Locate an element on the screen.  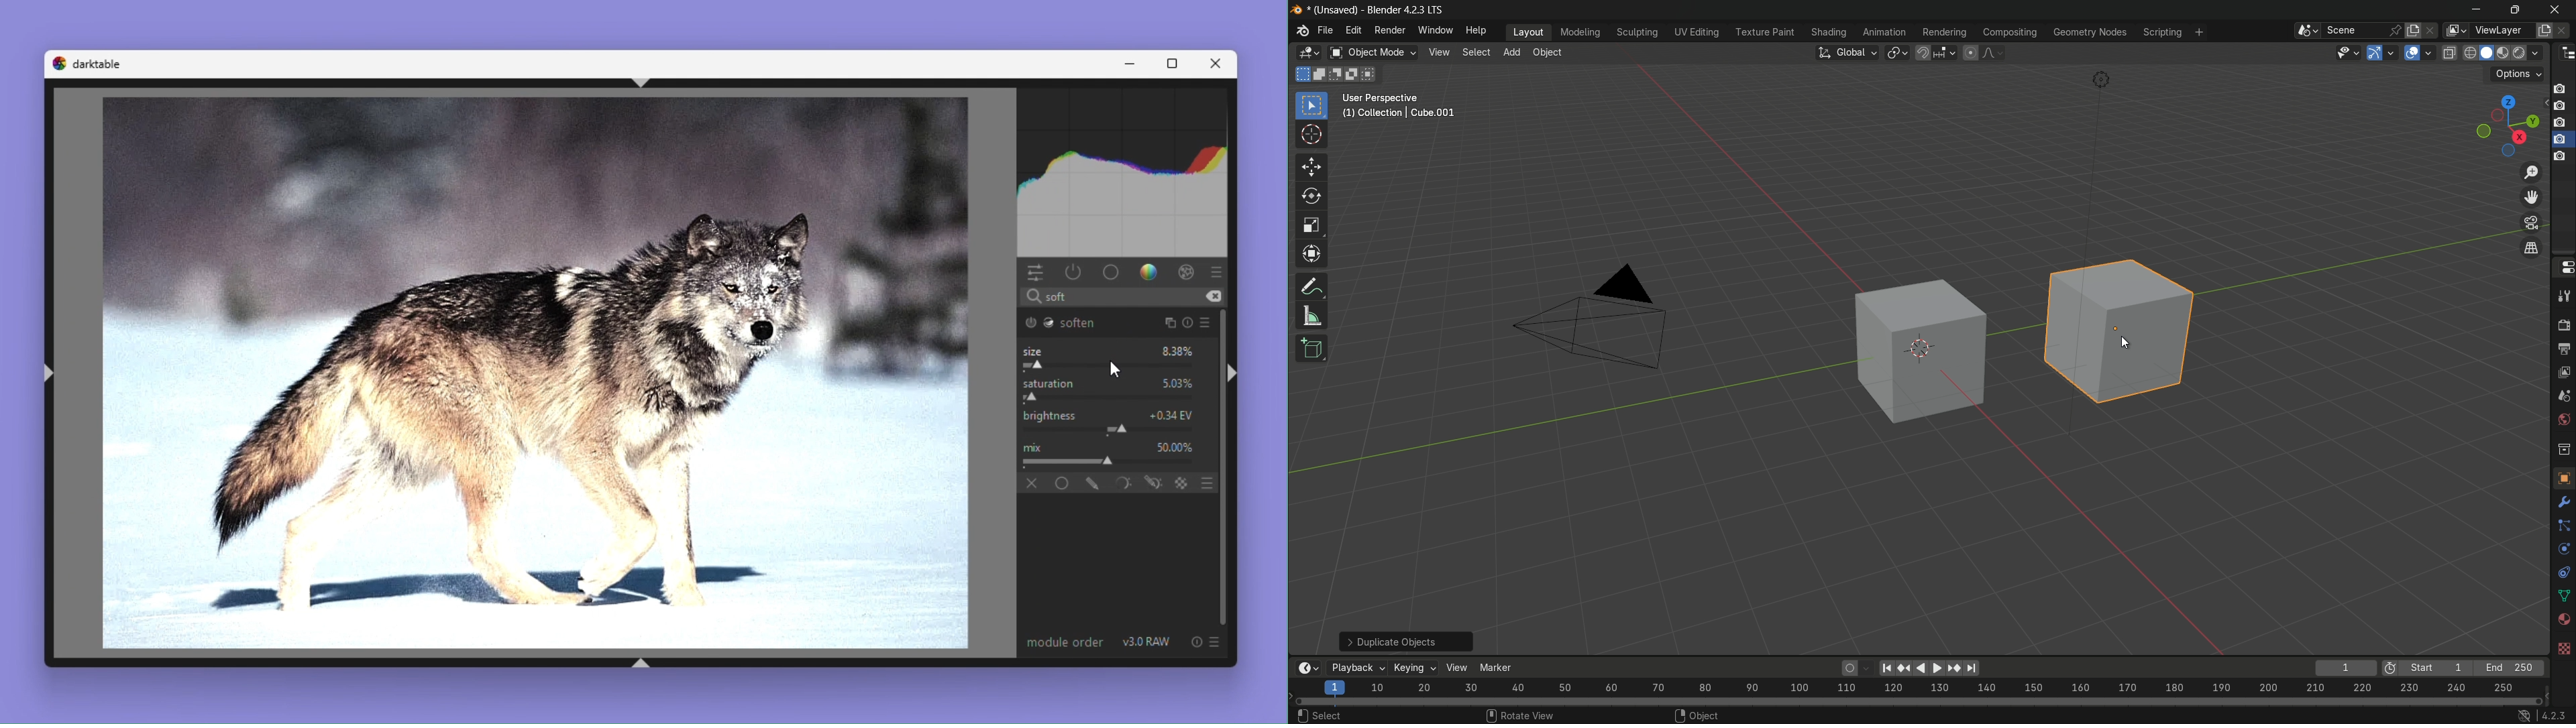
cursor is located at coordinates (1113, 368).